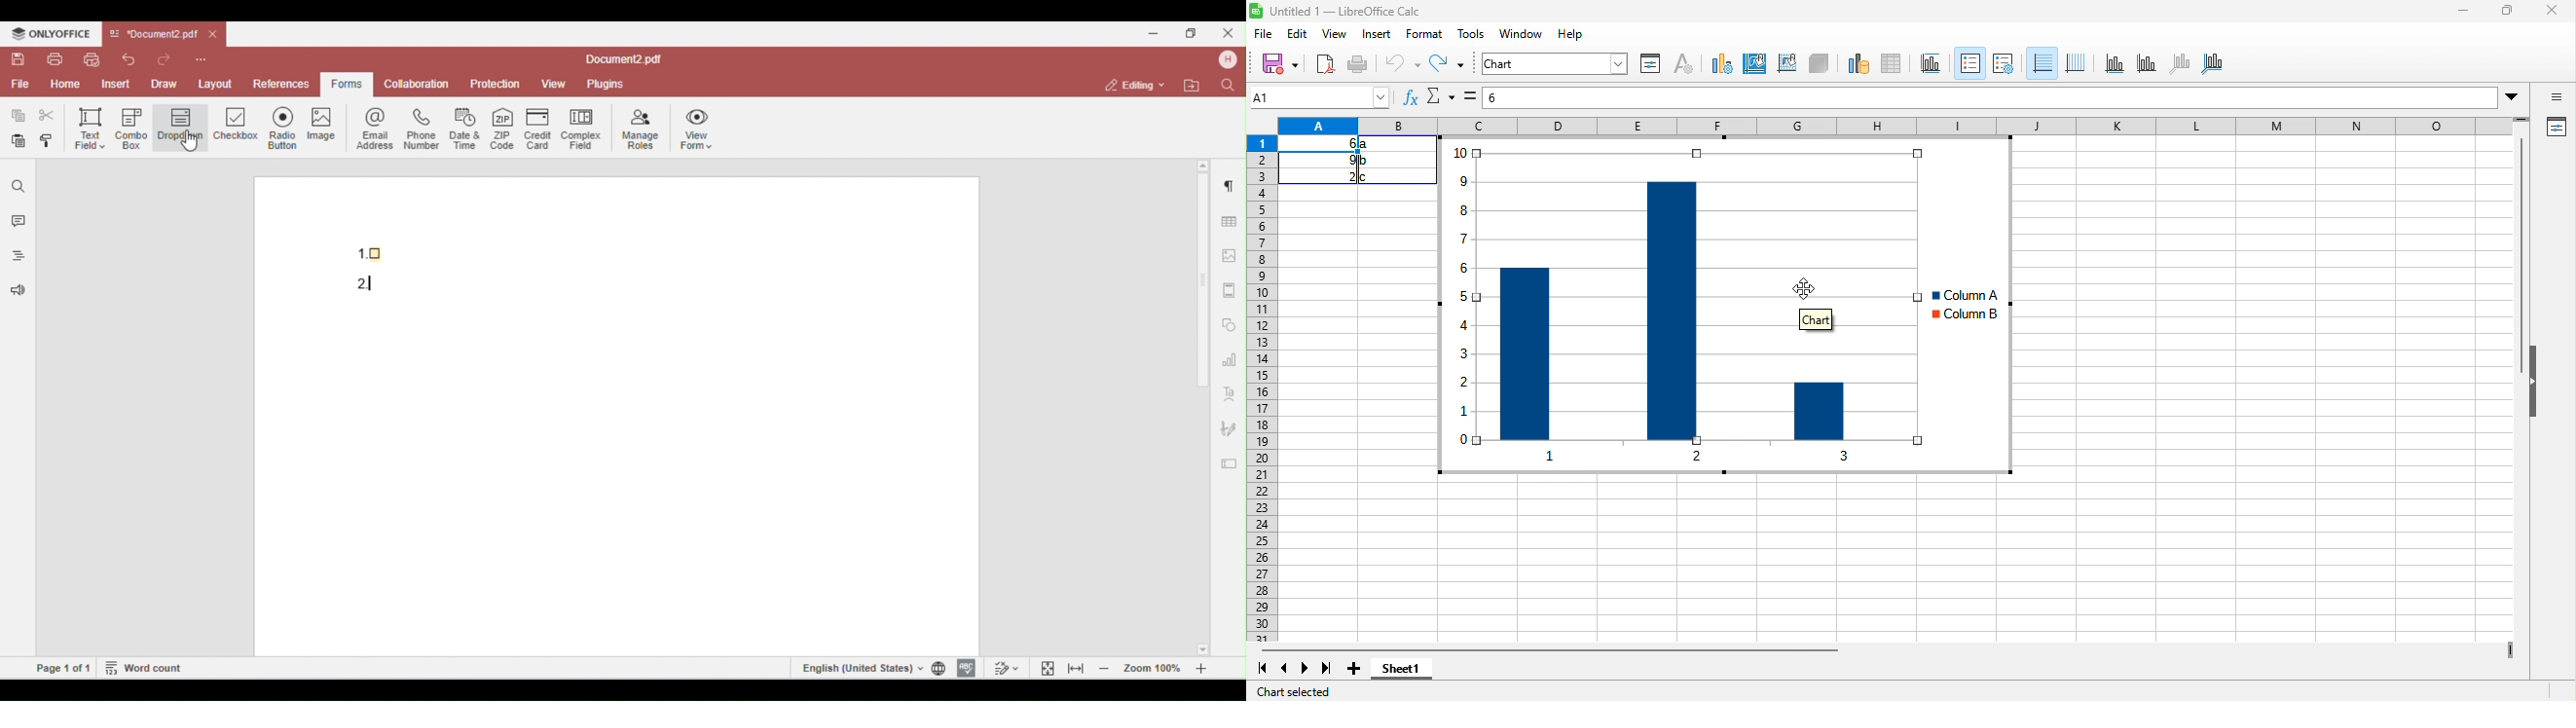  What do you see at coordinates (1928, 63) in the screenshot?
I see `titles` at bounding box center [1928, 63].